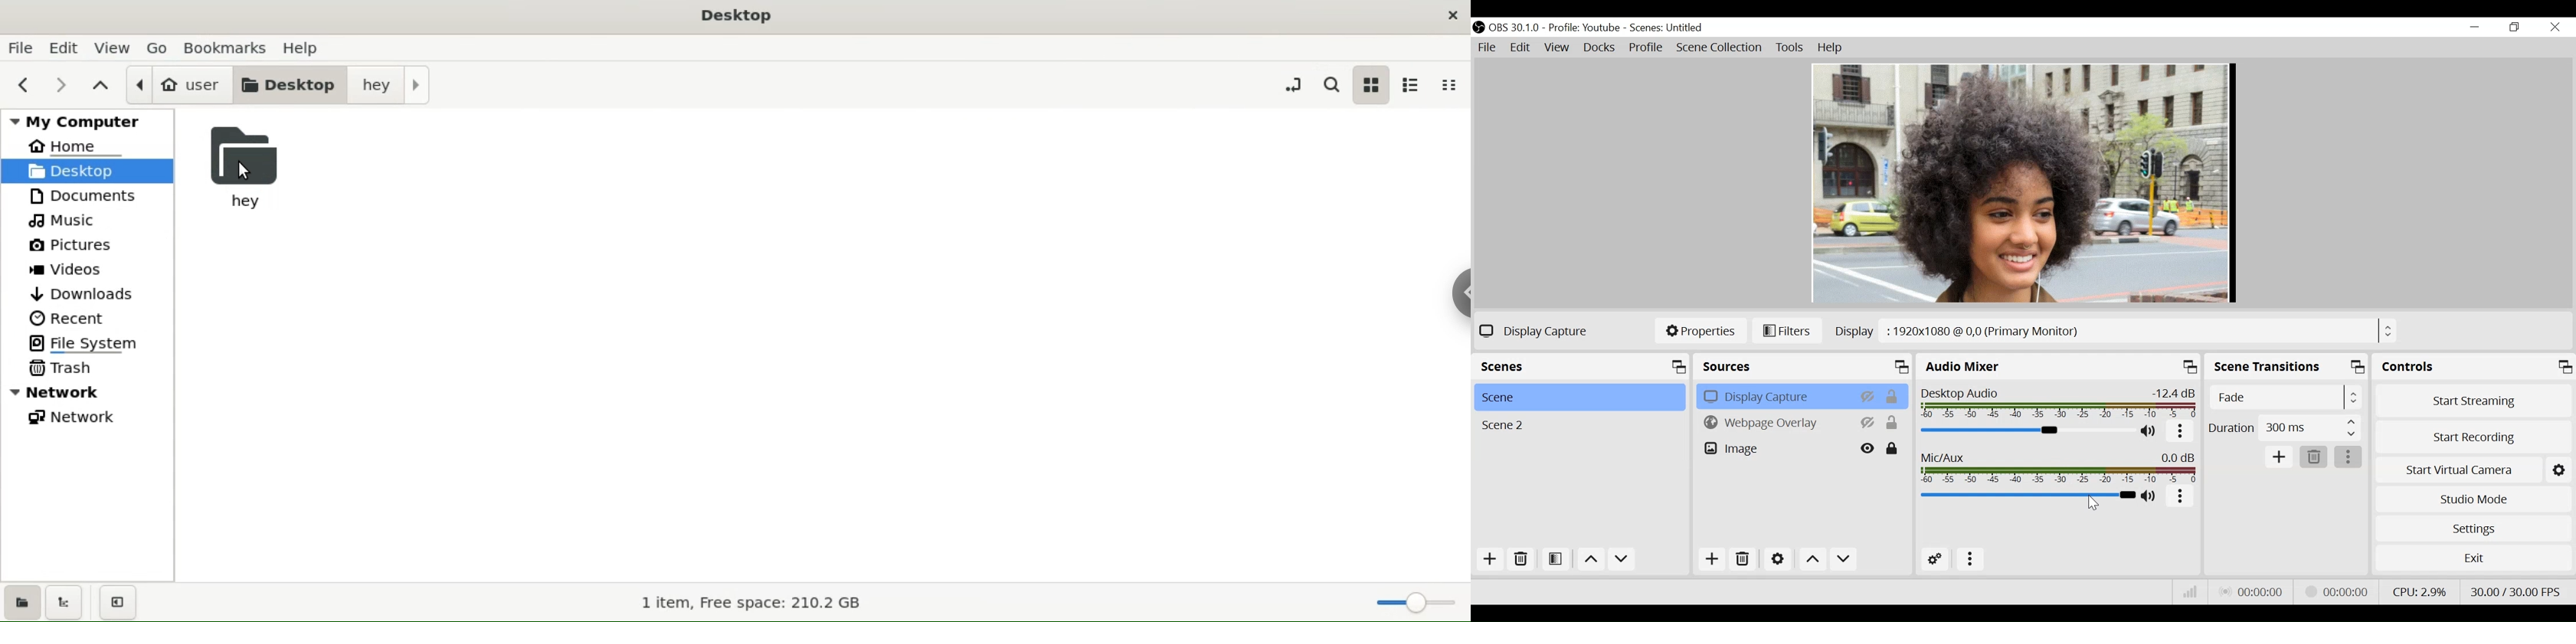 This screenshot has height=644, width=2576. I want to click on hide/display, so click(1869, 449).